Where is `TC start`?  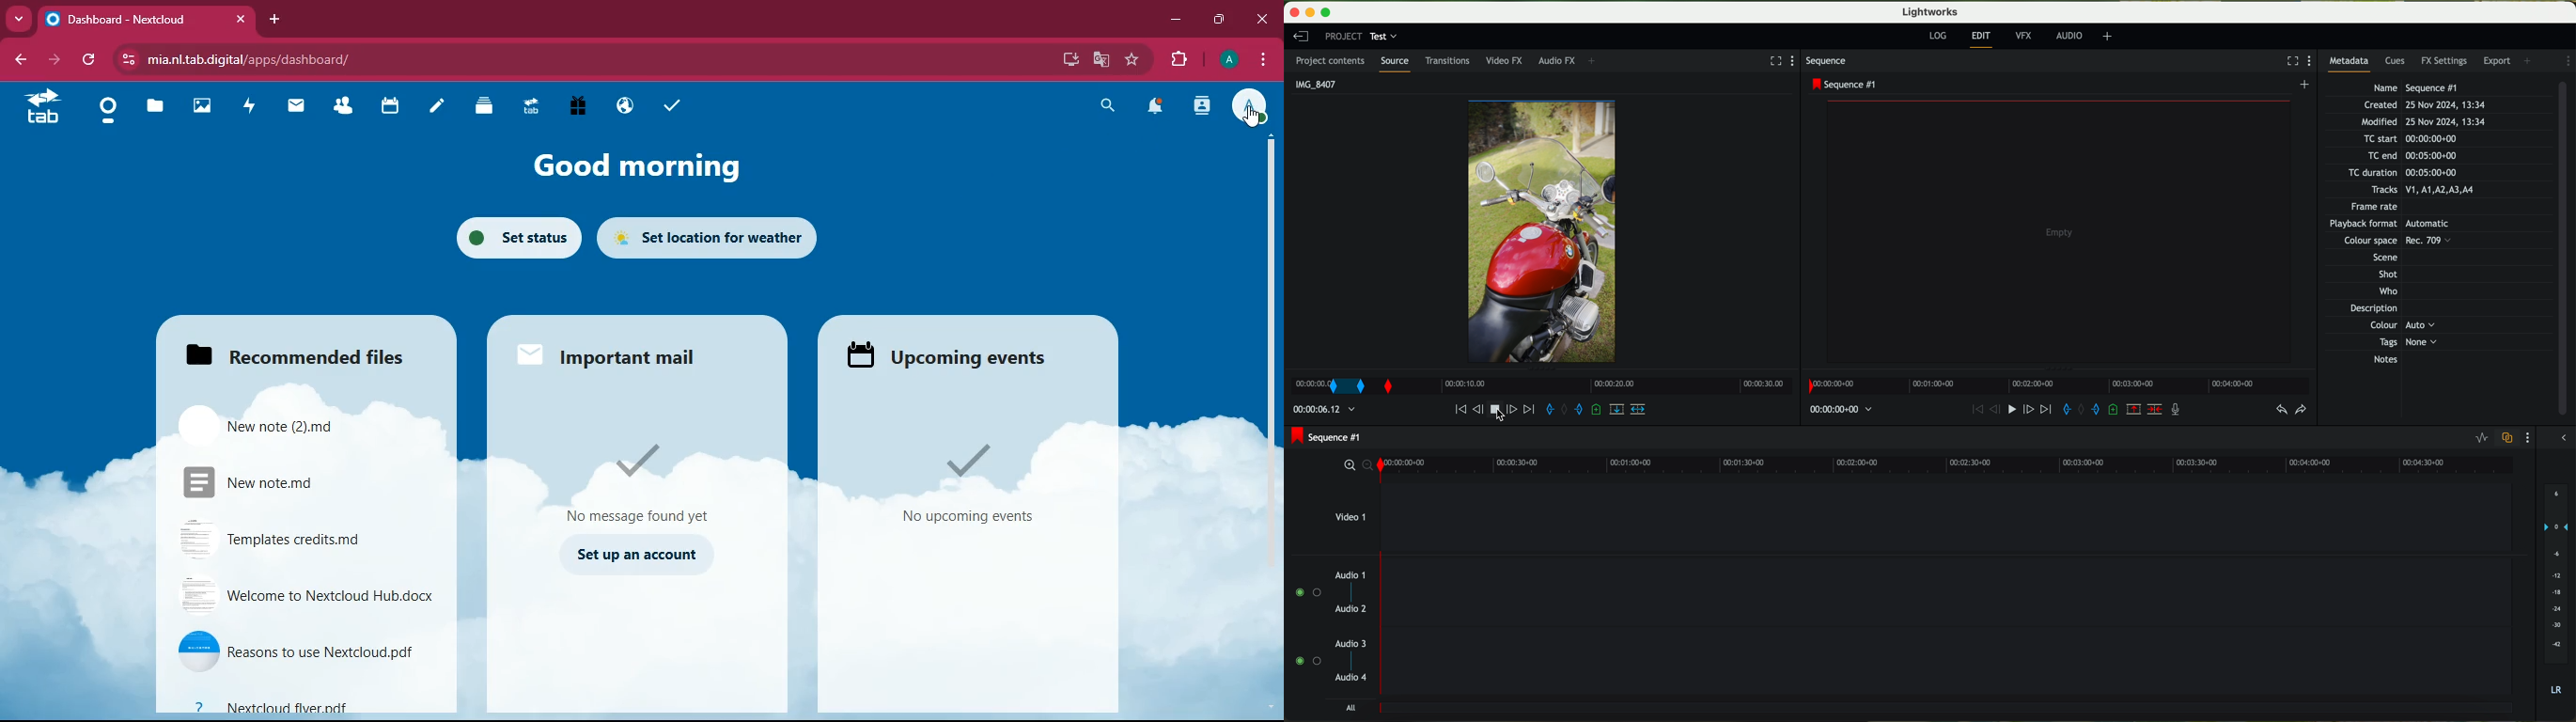
TC start is located at coordinates (2409, 139).